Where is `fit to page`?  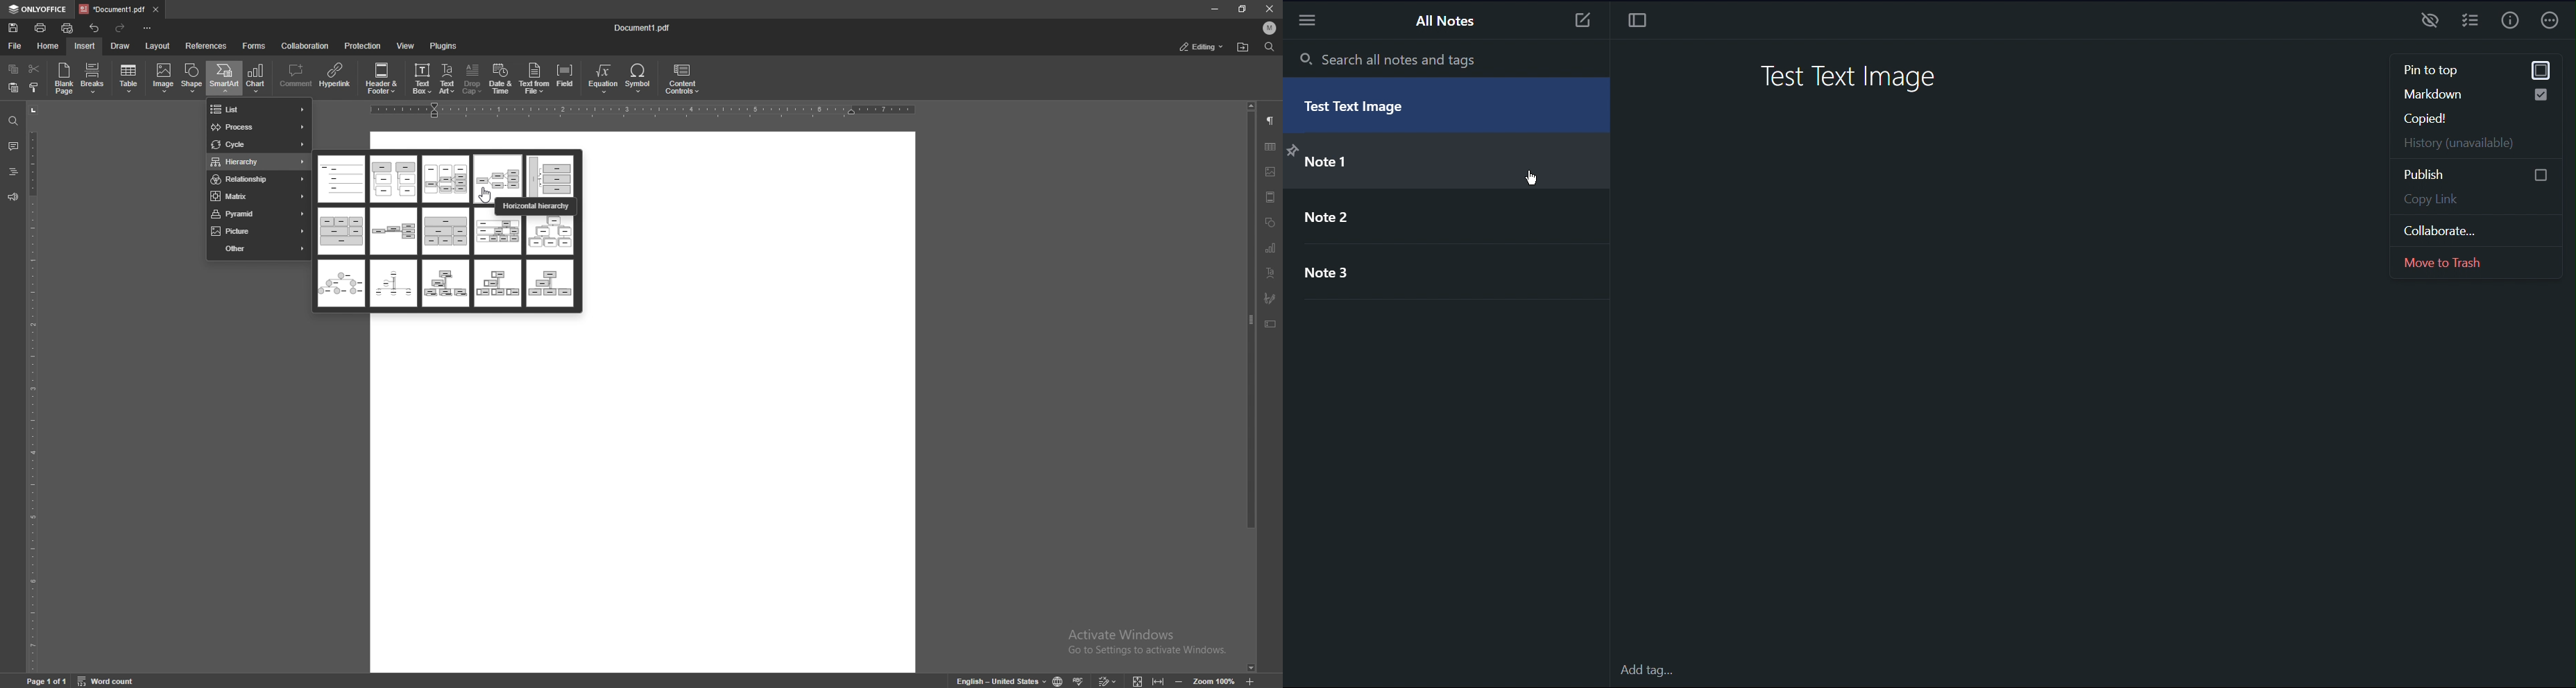
fit to page is located at coordinates (1138, 679).